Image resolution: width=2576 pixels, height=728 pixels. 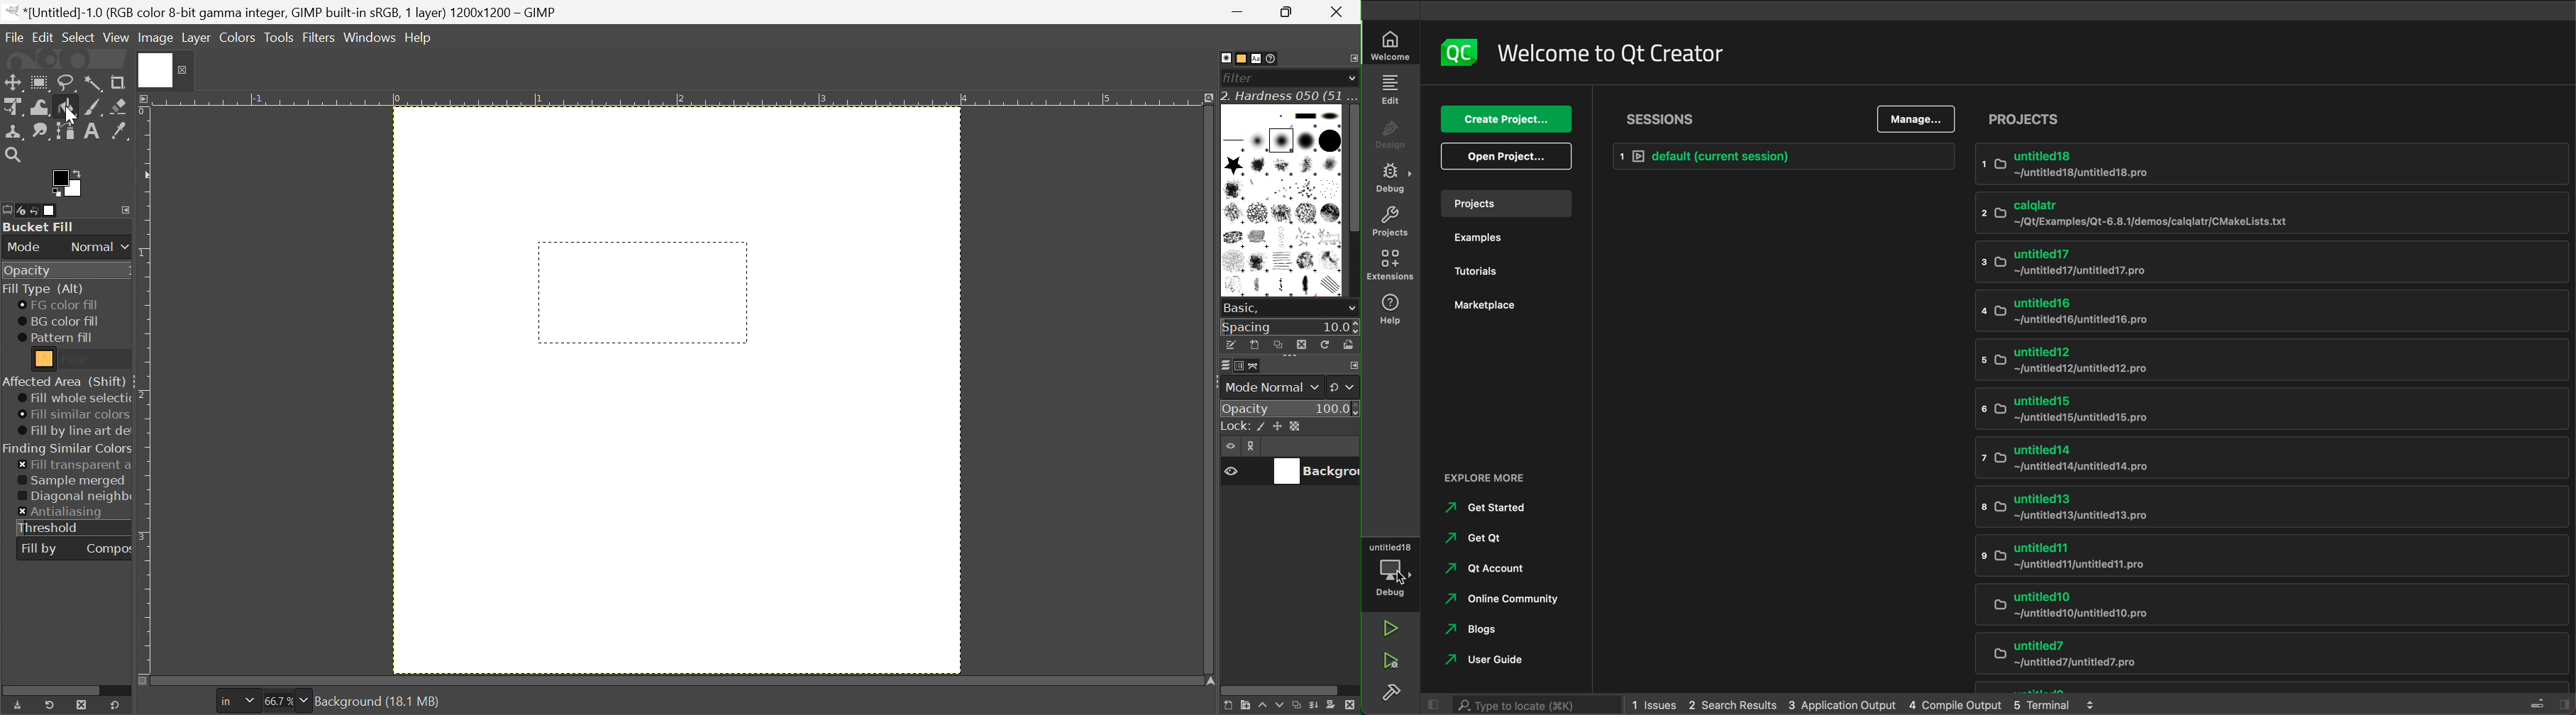 I want to click on Charcoal, so click(x=1259, y=238).